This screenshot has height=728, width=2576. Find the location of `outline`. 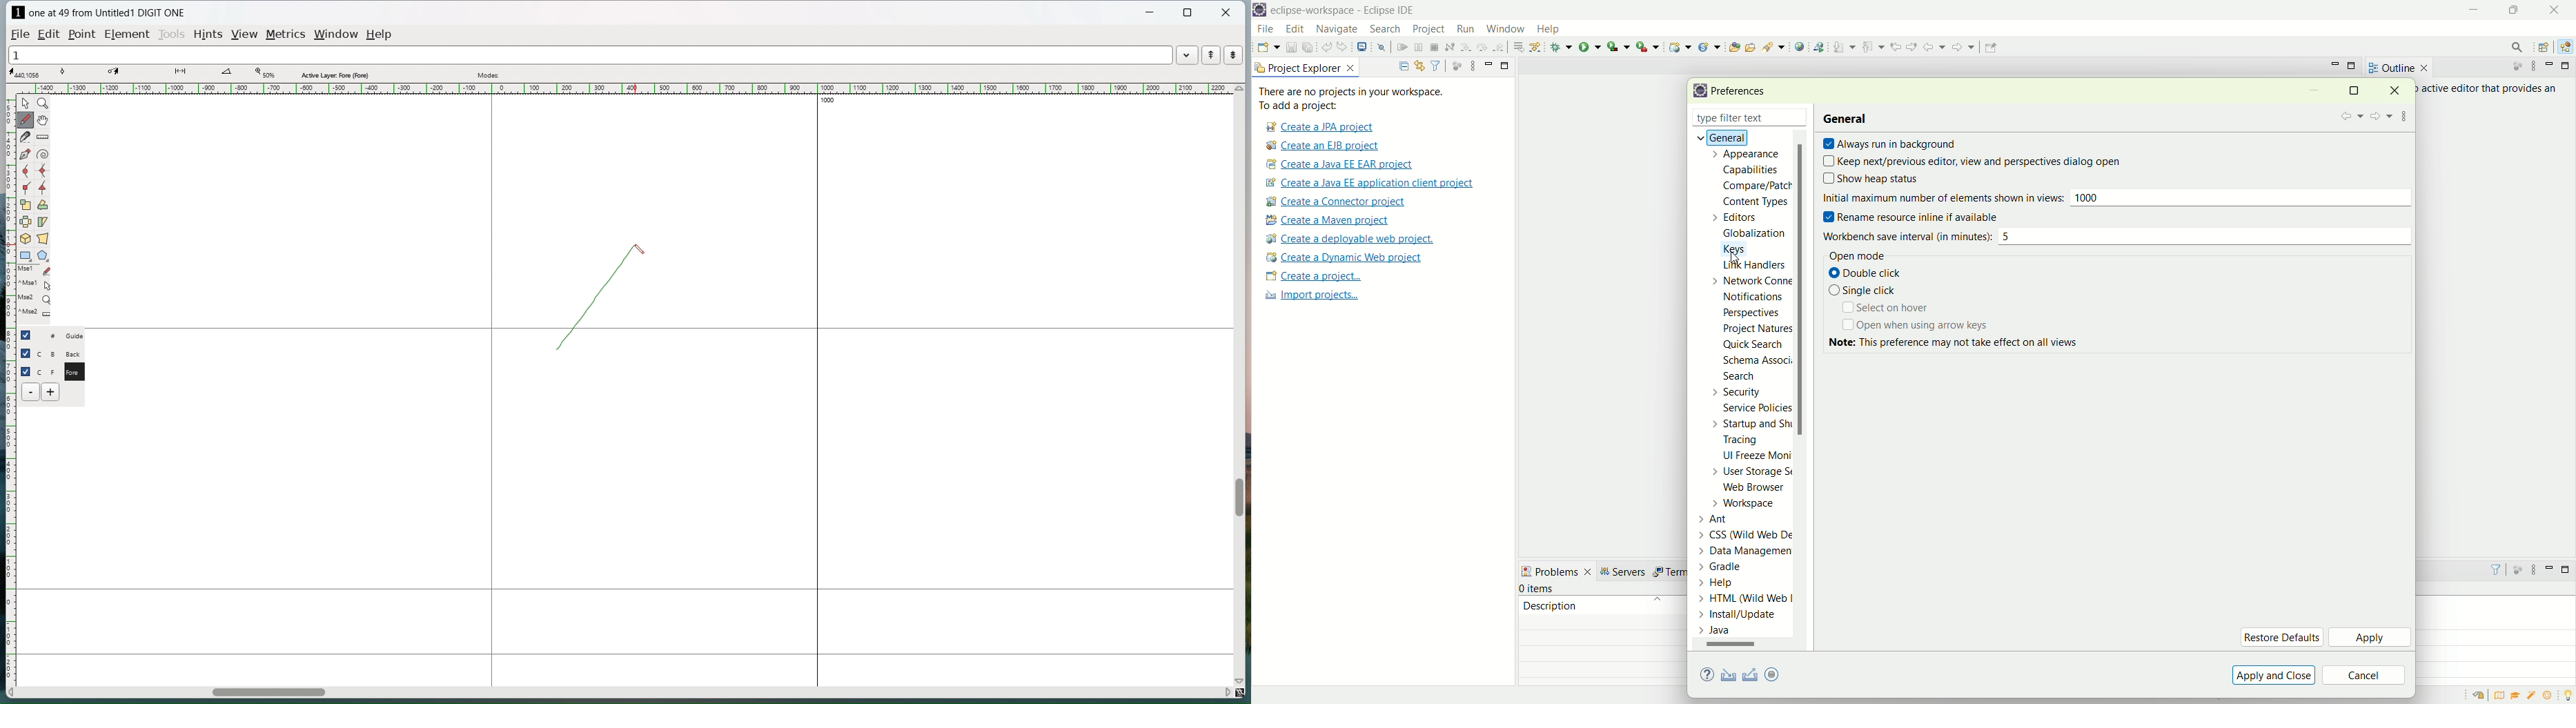

outline is located at coordinates (2398, 68).